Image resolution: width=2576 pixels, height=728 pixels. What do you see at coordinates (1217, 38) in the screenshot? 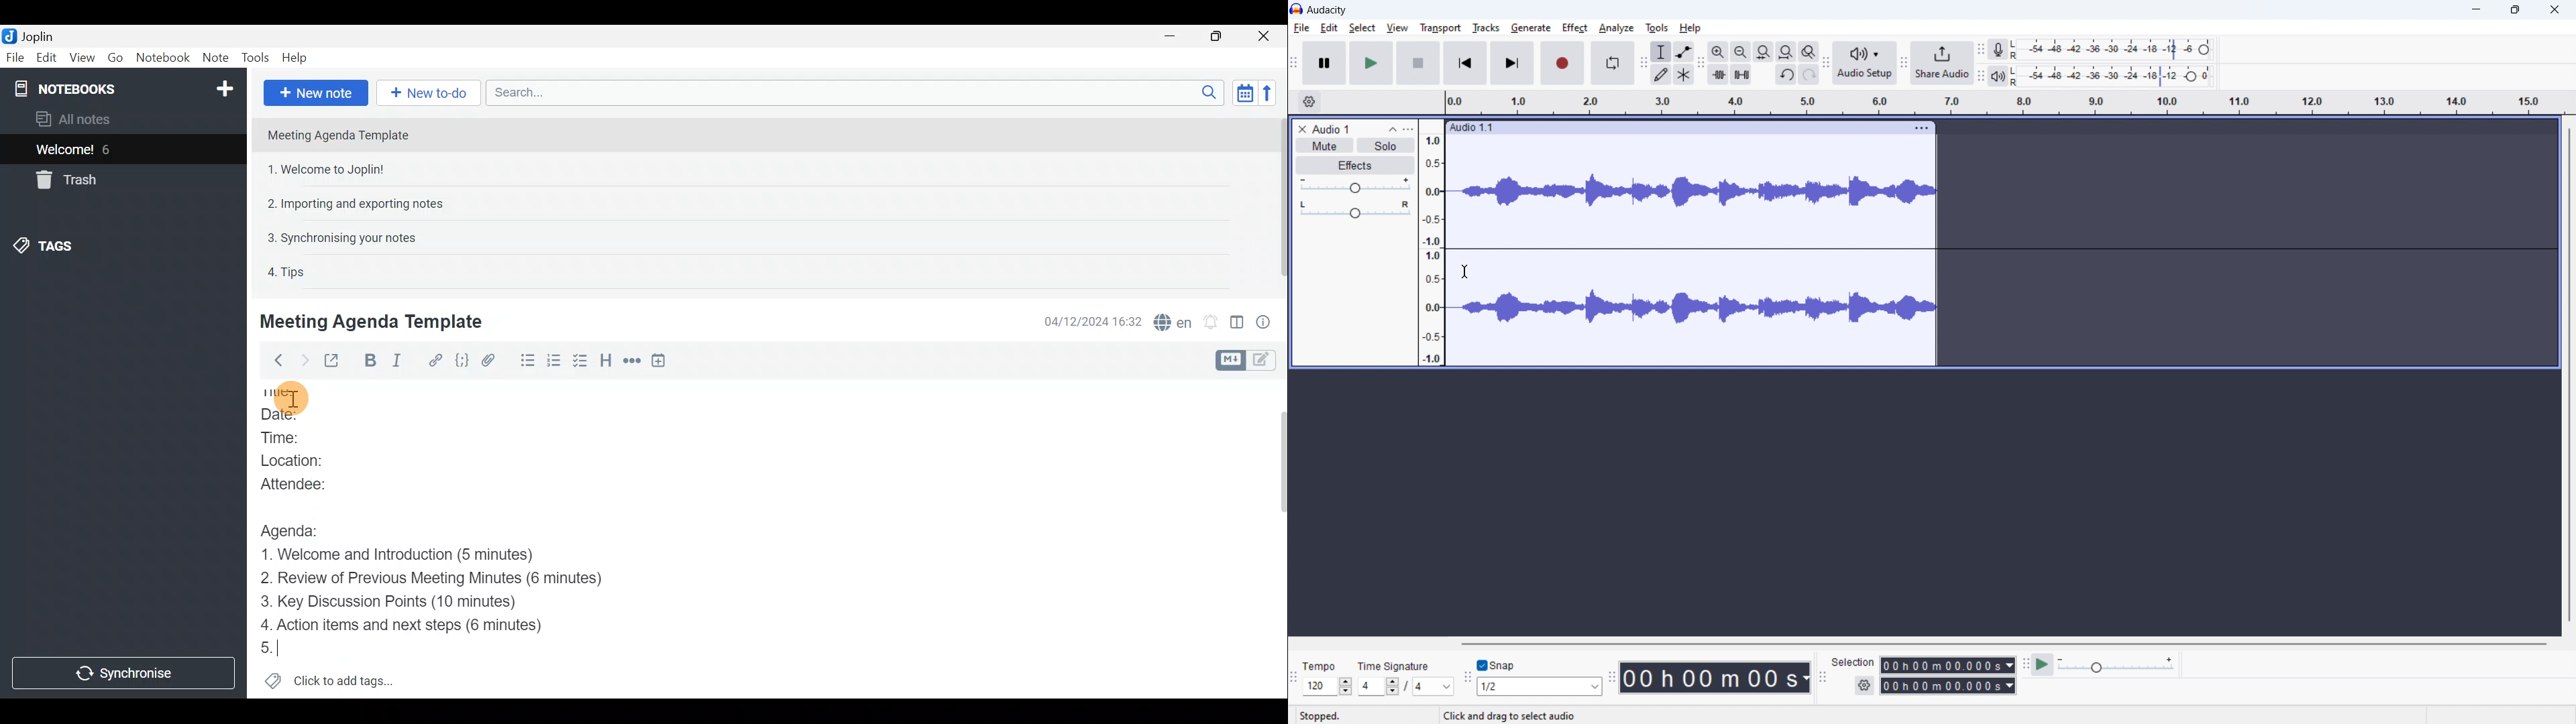
I see `Maximise` at bounding box center [1217, 38].